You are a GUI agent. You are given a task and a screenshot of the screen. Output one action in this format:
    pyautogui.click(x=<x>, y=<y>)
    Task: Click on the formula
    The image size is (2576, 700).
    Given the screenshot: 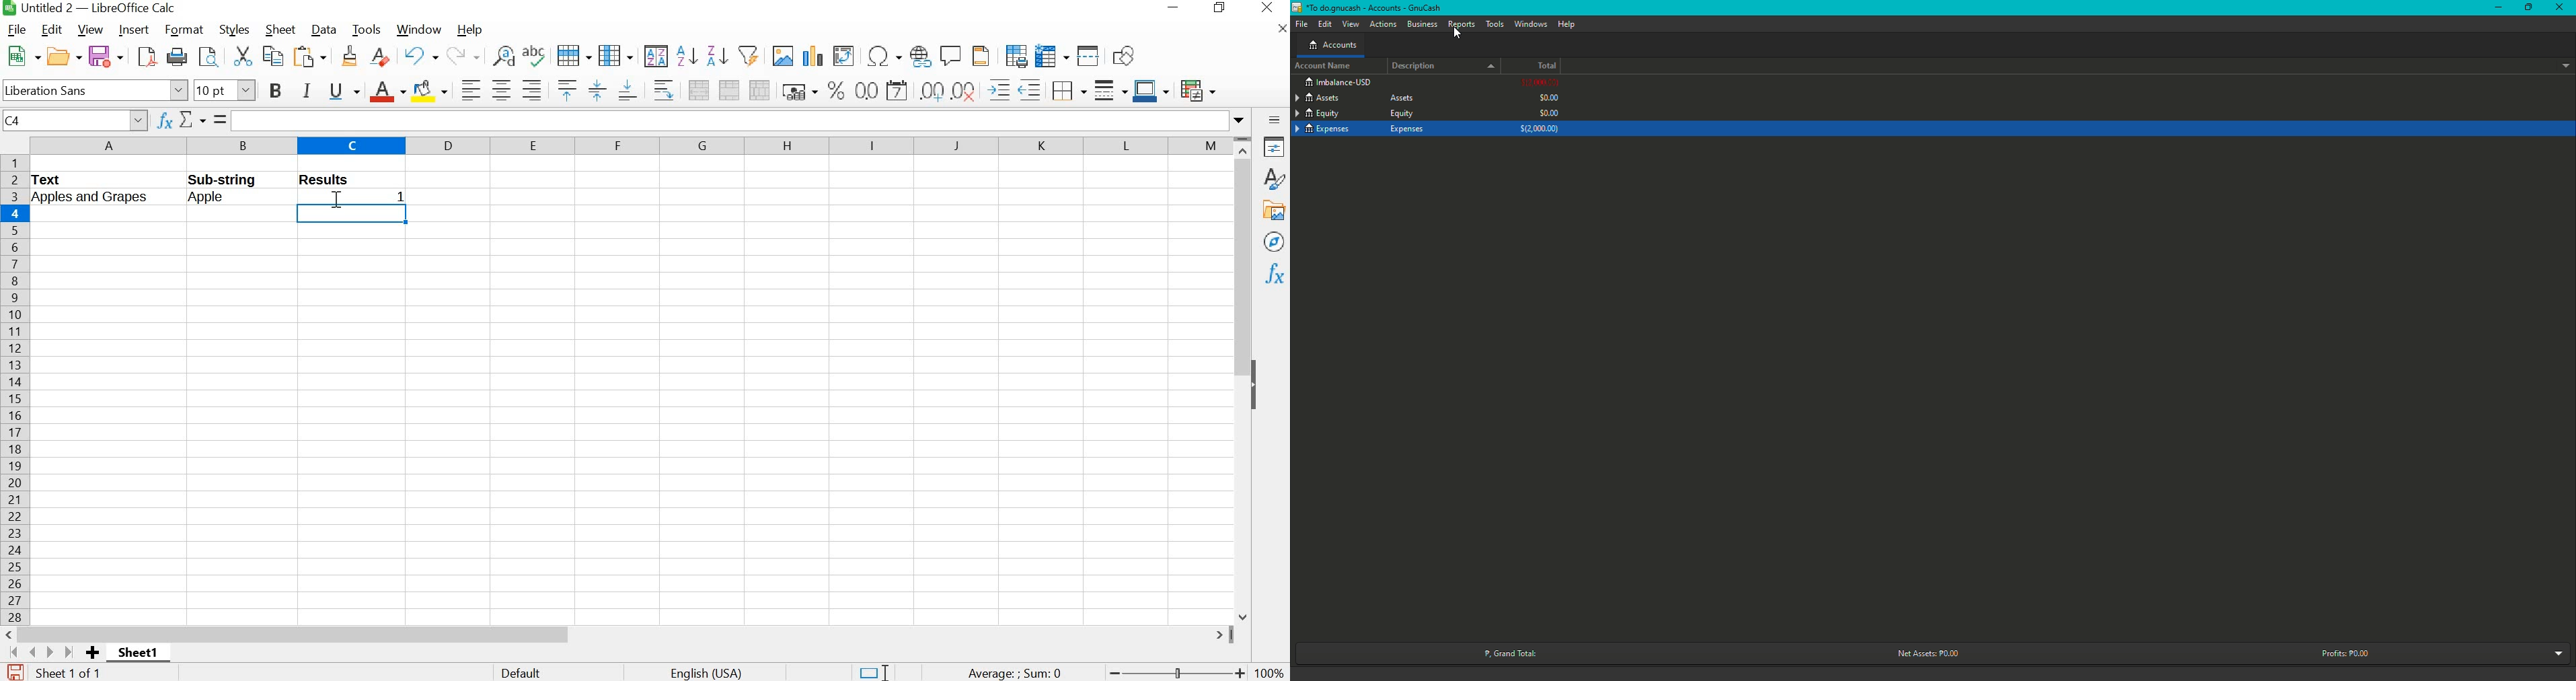 What is the action you would take?
    pyautogui.click(x=1012, y=673)
    